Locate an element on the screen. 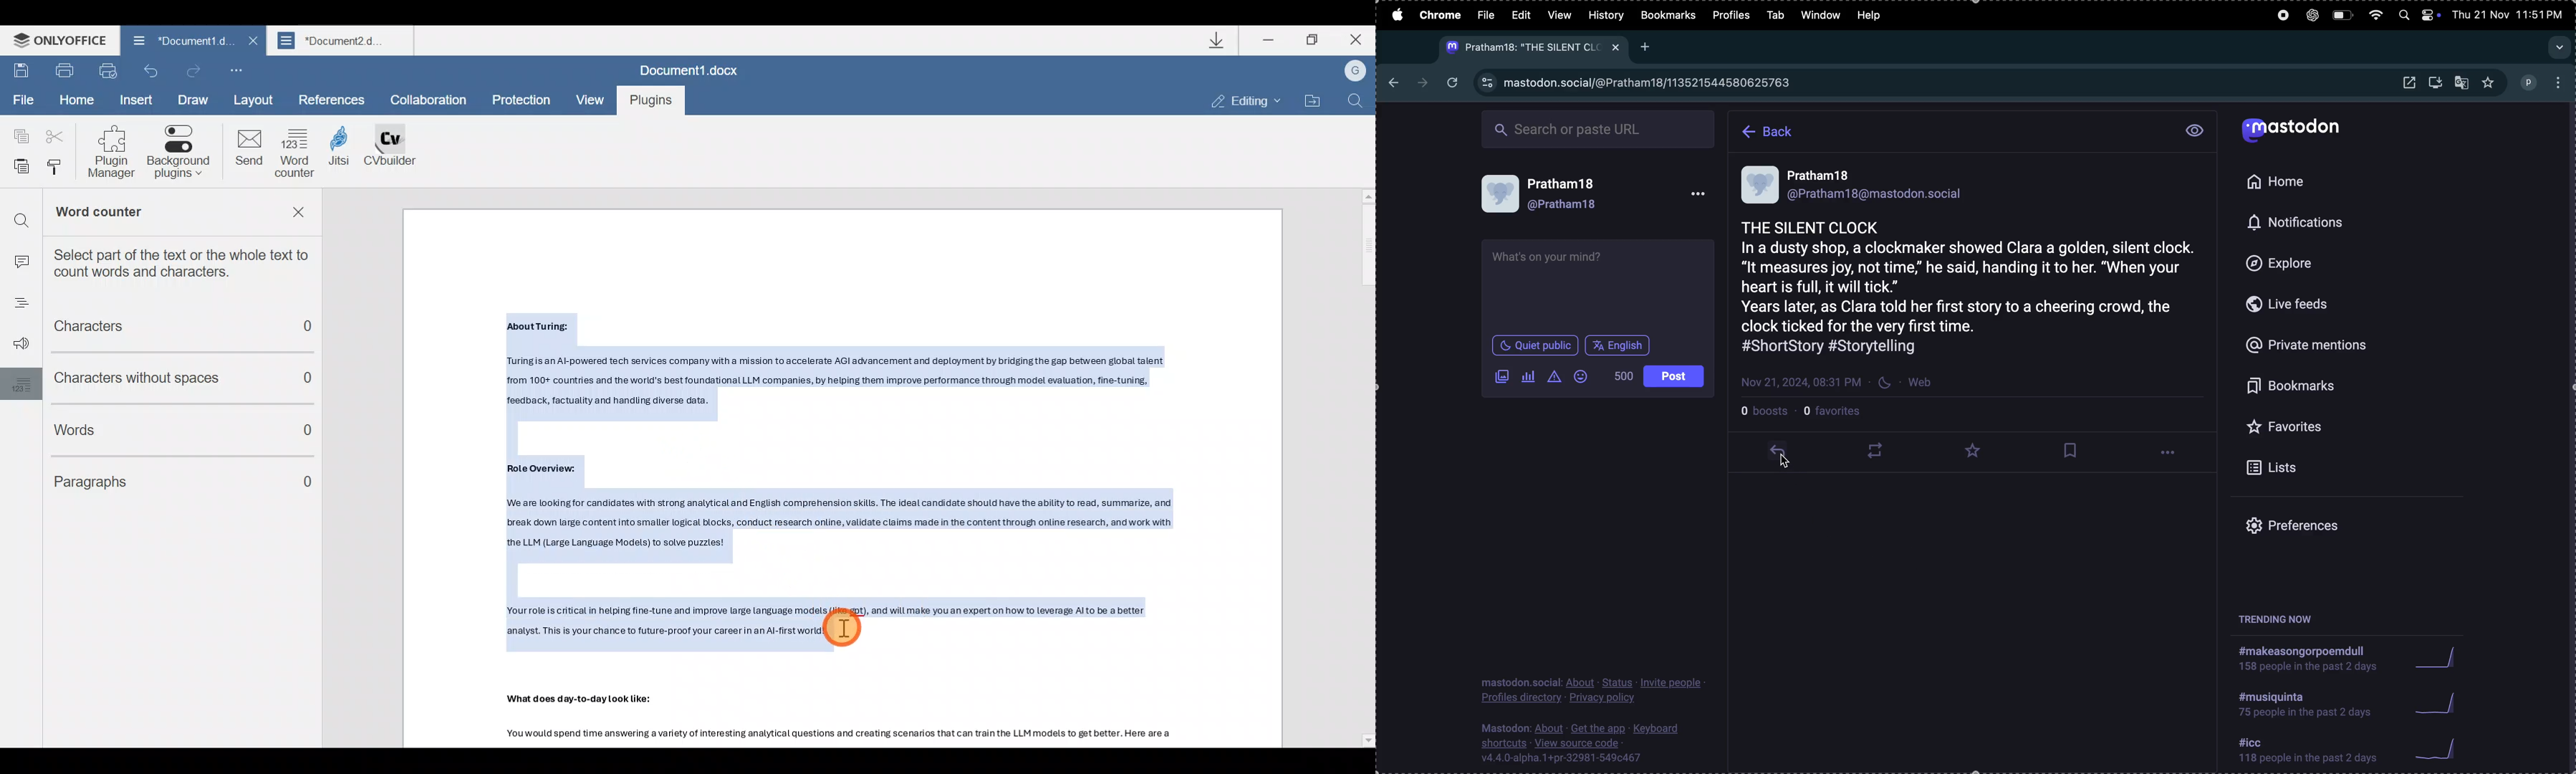 The image size is (2576, 784). Characters without spaces count is located at coordinates (155, 378).